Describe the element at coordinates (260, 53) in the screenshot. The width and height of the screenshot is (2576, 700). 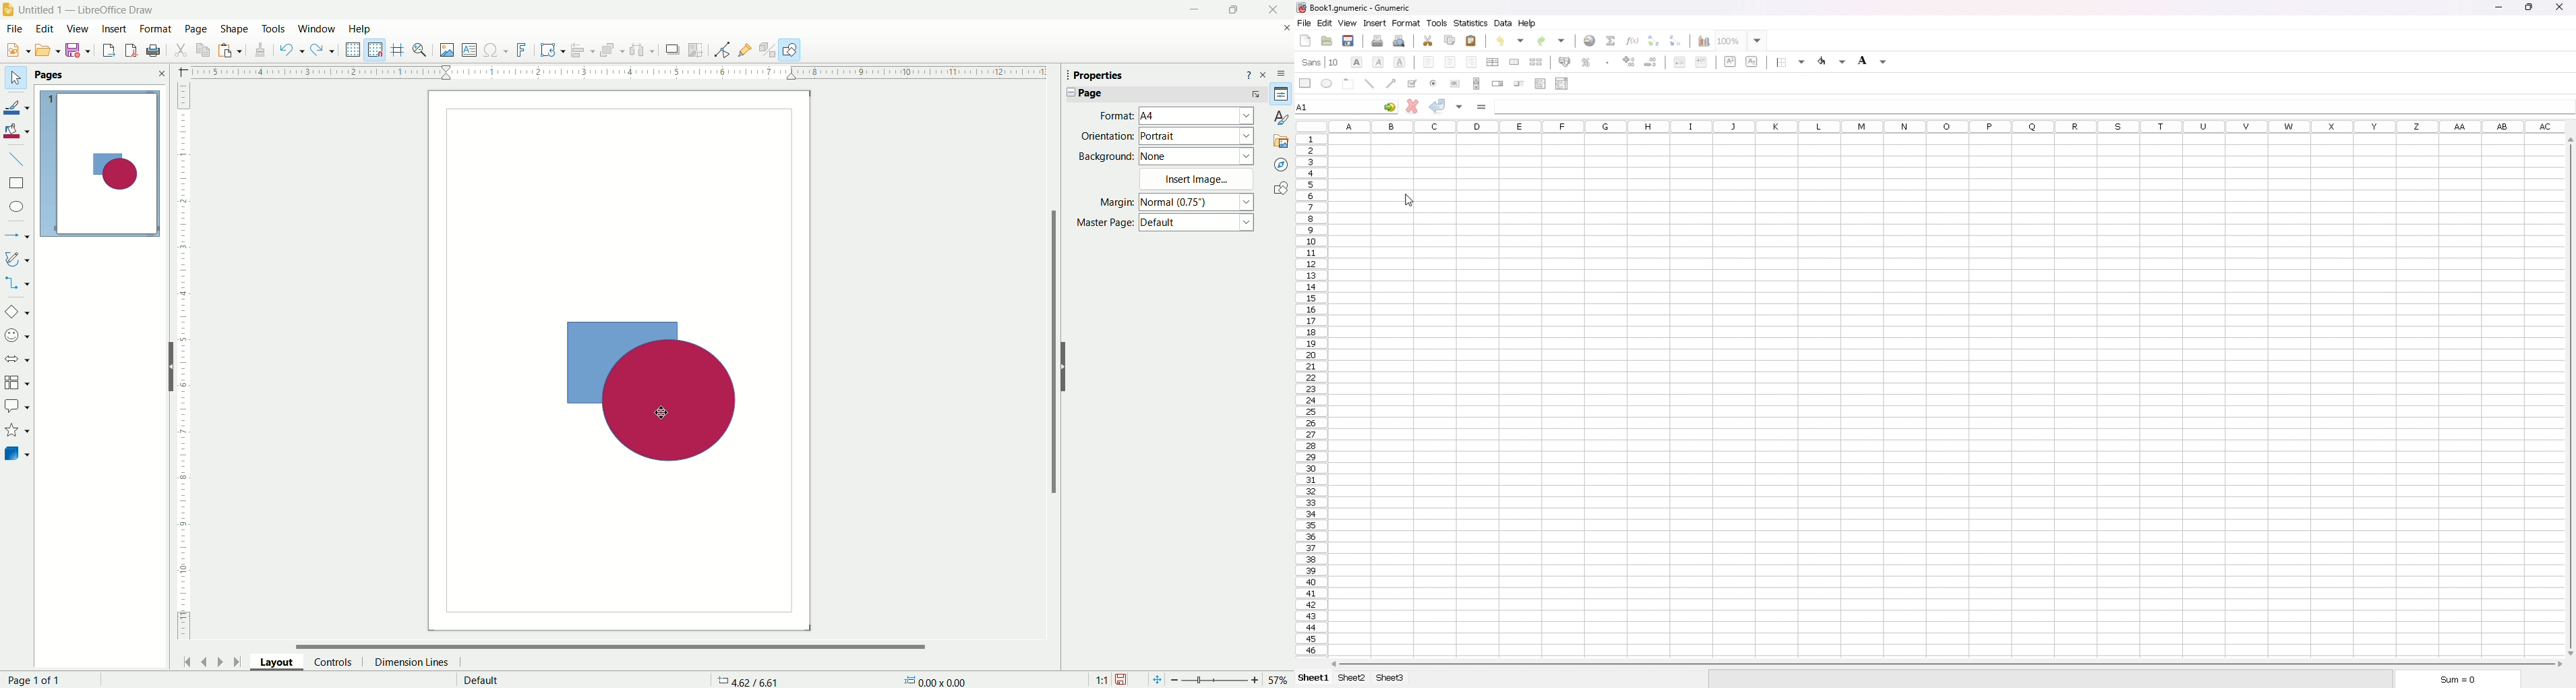
I see `clone formatting` at that location.